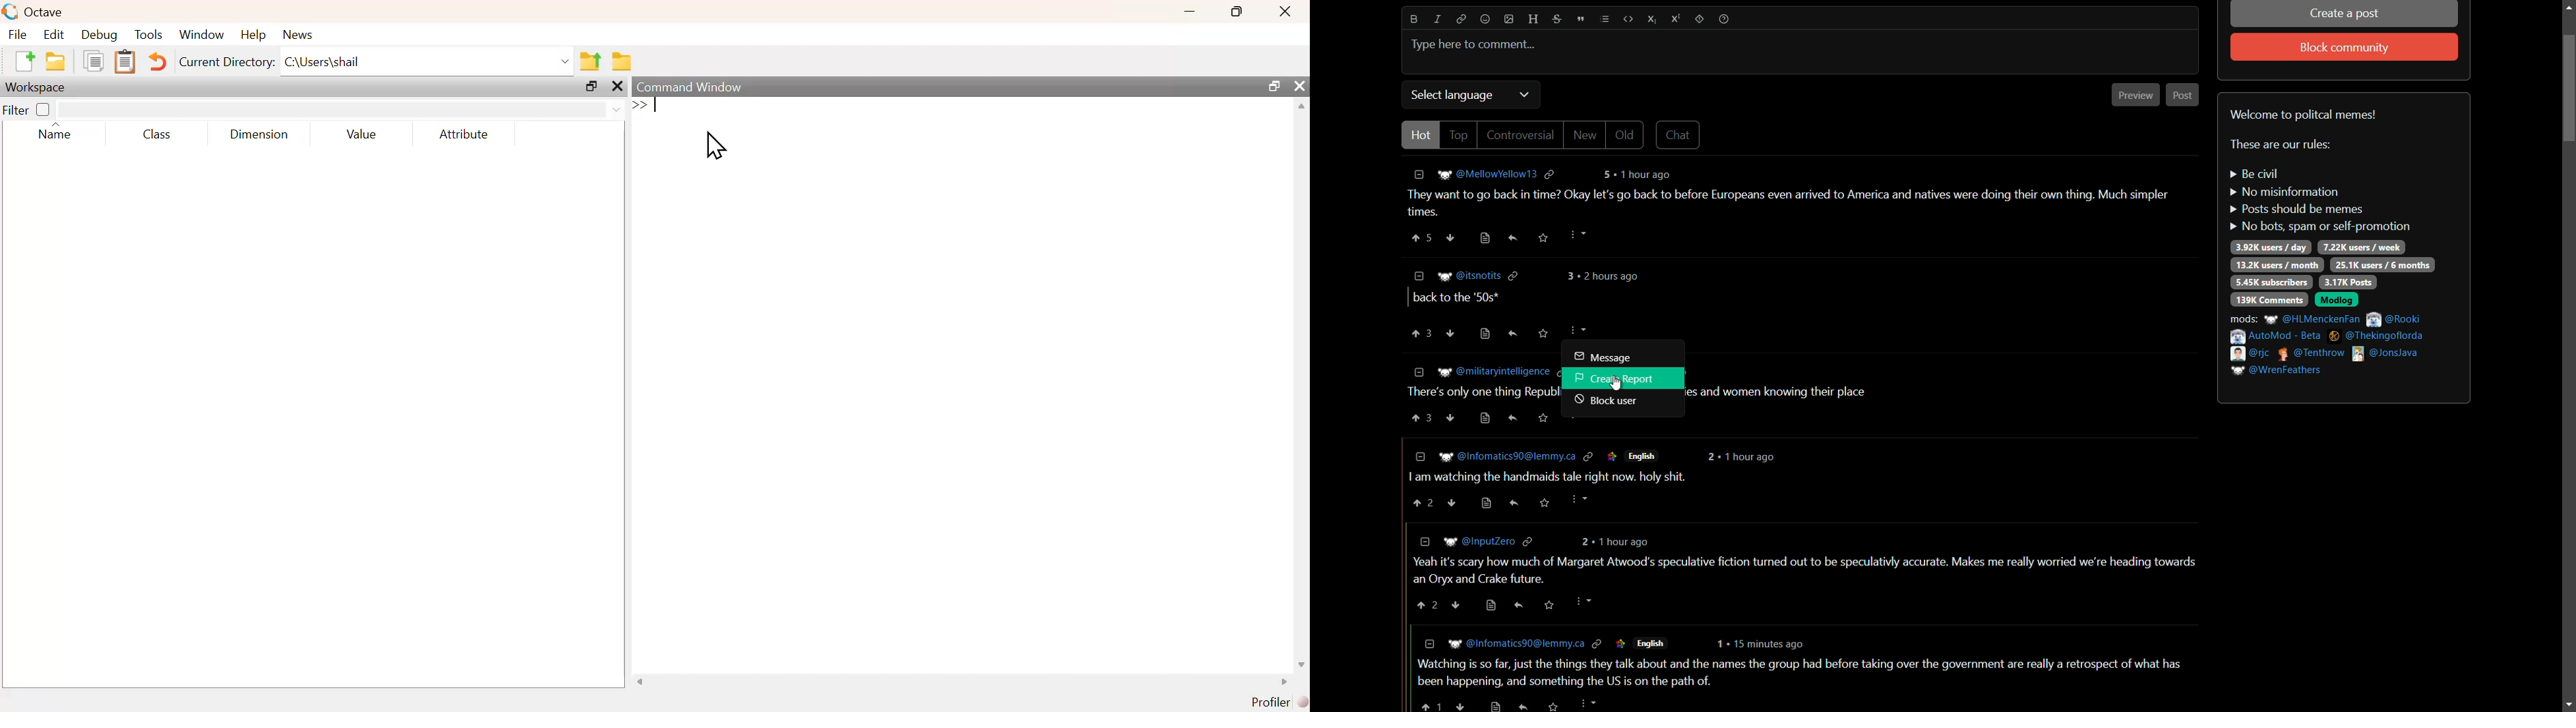 This screenshot has height=728, width=2576. I want to click on 3.17k posts, so click(2347, 282).